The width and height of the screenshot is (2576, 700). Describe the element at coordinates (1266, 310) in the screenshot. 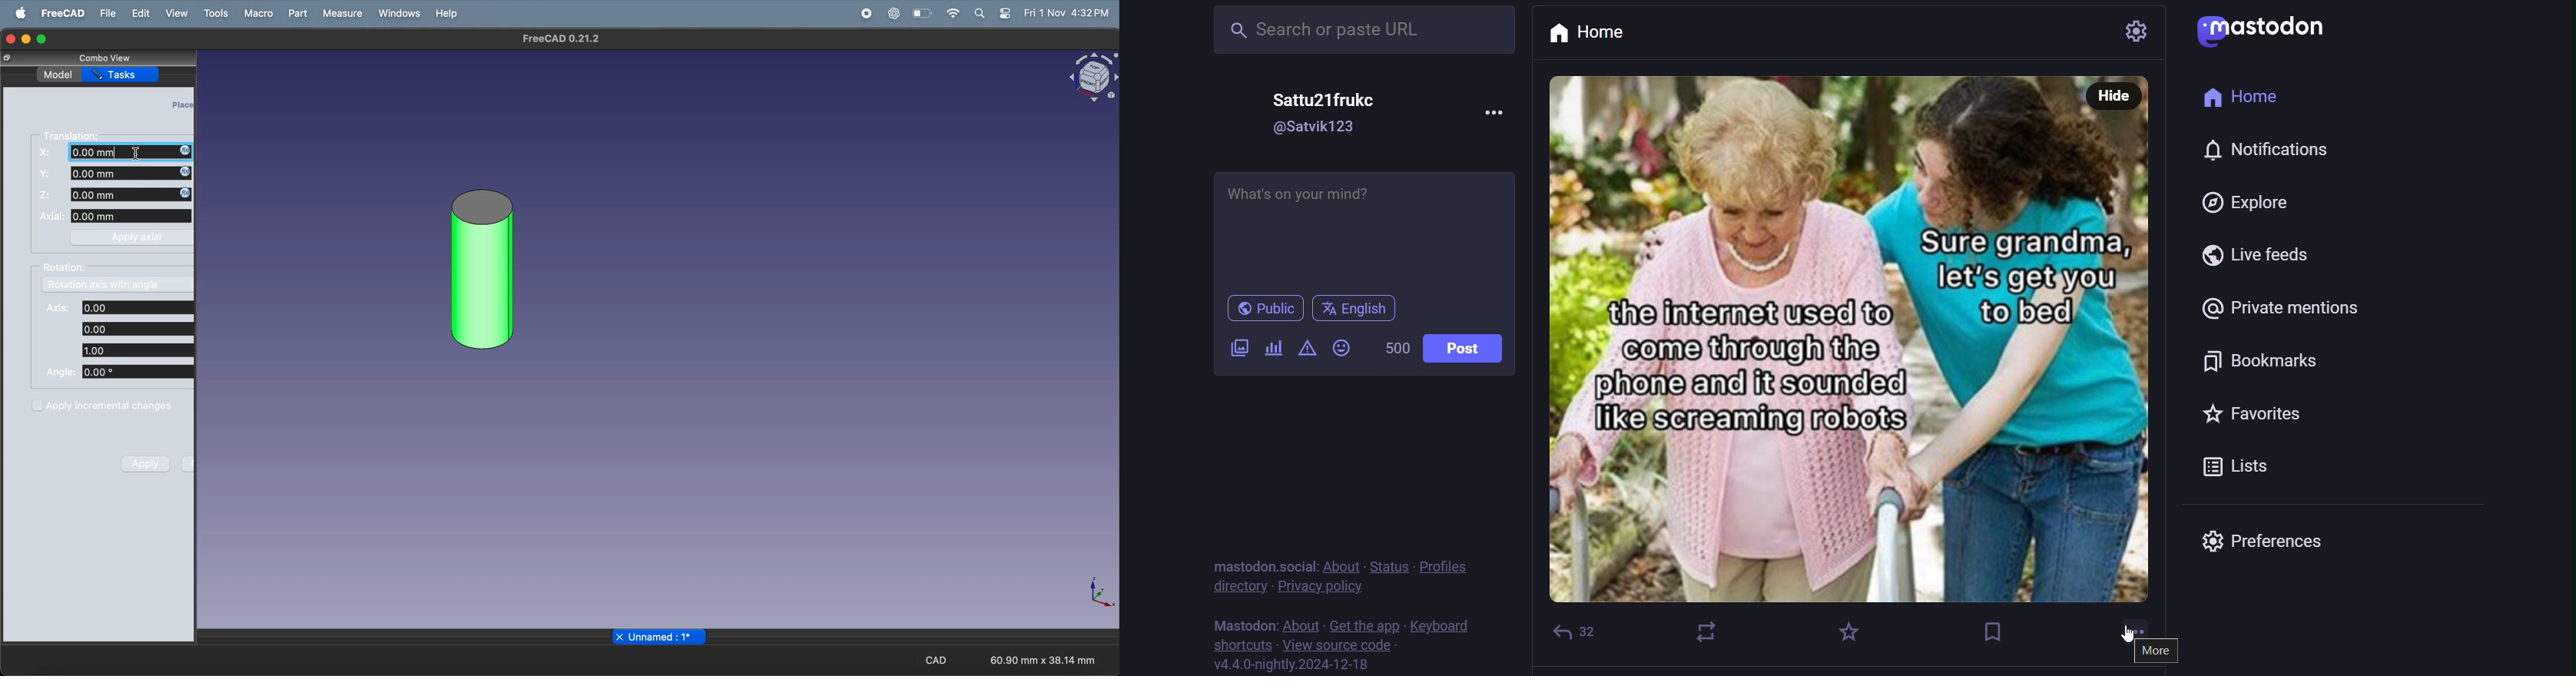

I see `public` at that location.